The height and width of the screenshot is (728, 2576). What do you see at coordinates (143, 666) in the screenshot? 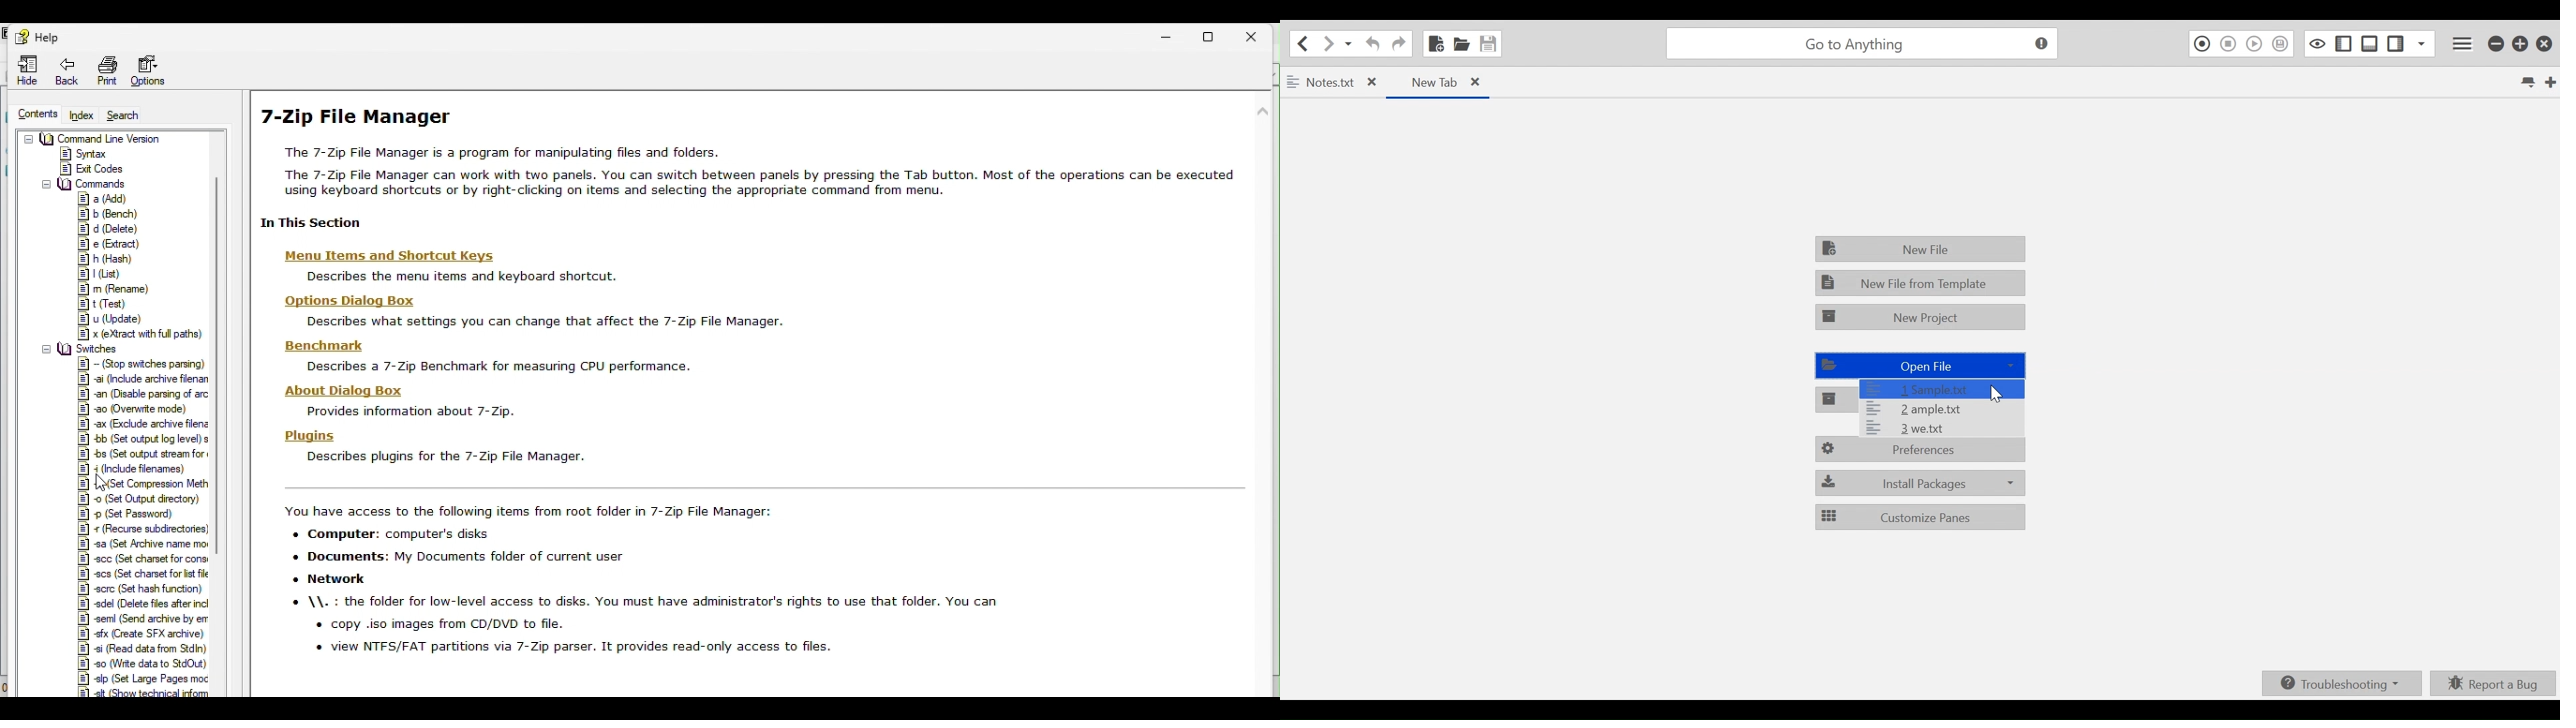
I see `write data to stdout` at bounding box center [143, 666].